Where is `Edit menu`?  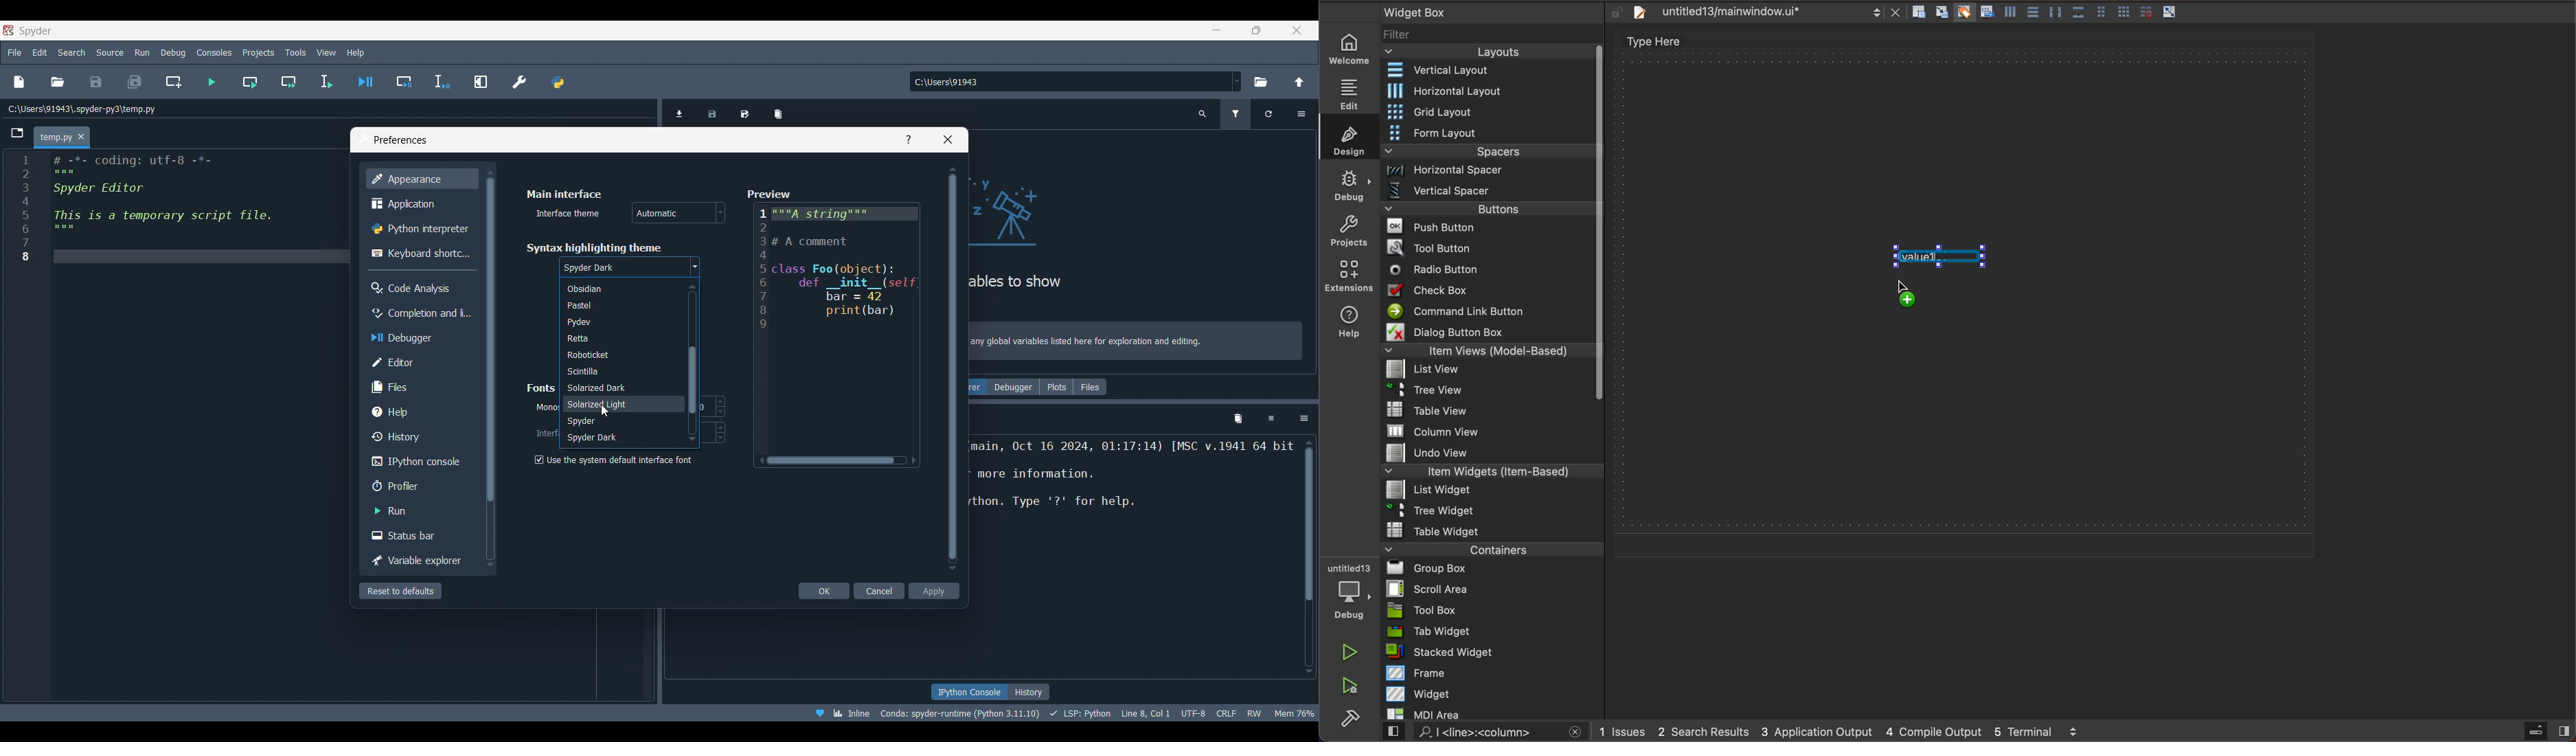
Edit menu is located at coordinates (41, 52).